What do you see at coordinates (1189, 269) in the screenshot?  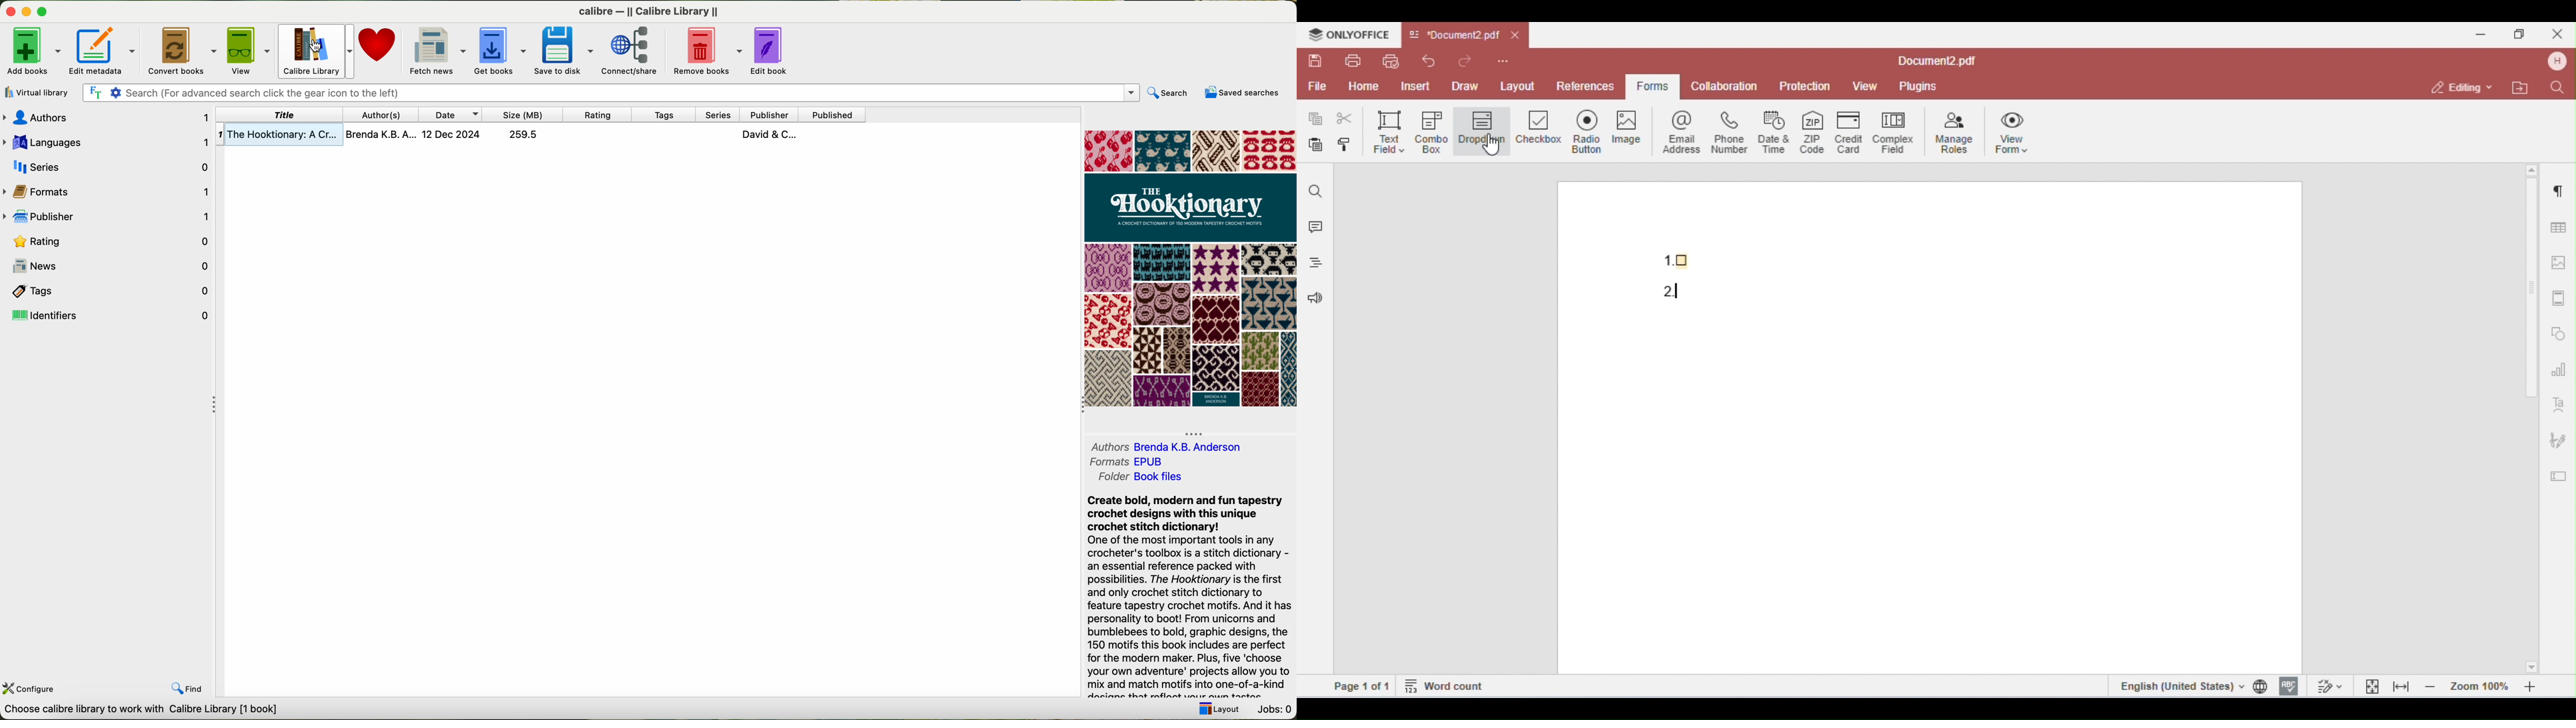 I see `cover book preview` at bounding box center [1189, 269].